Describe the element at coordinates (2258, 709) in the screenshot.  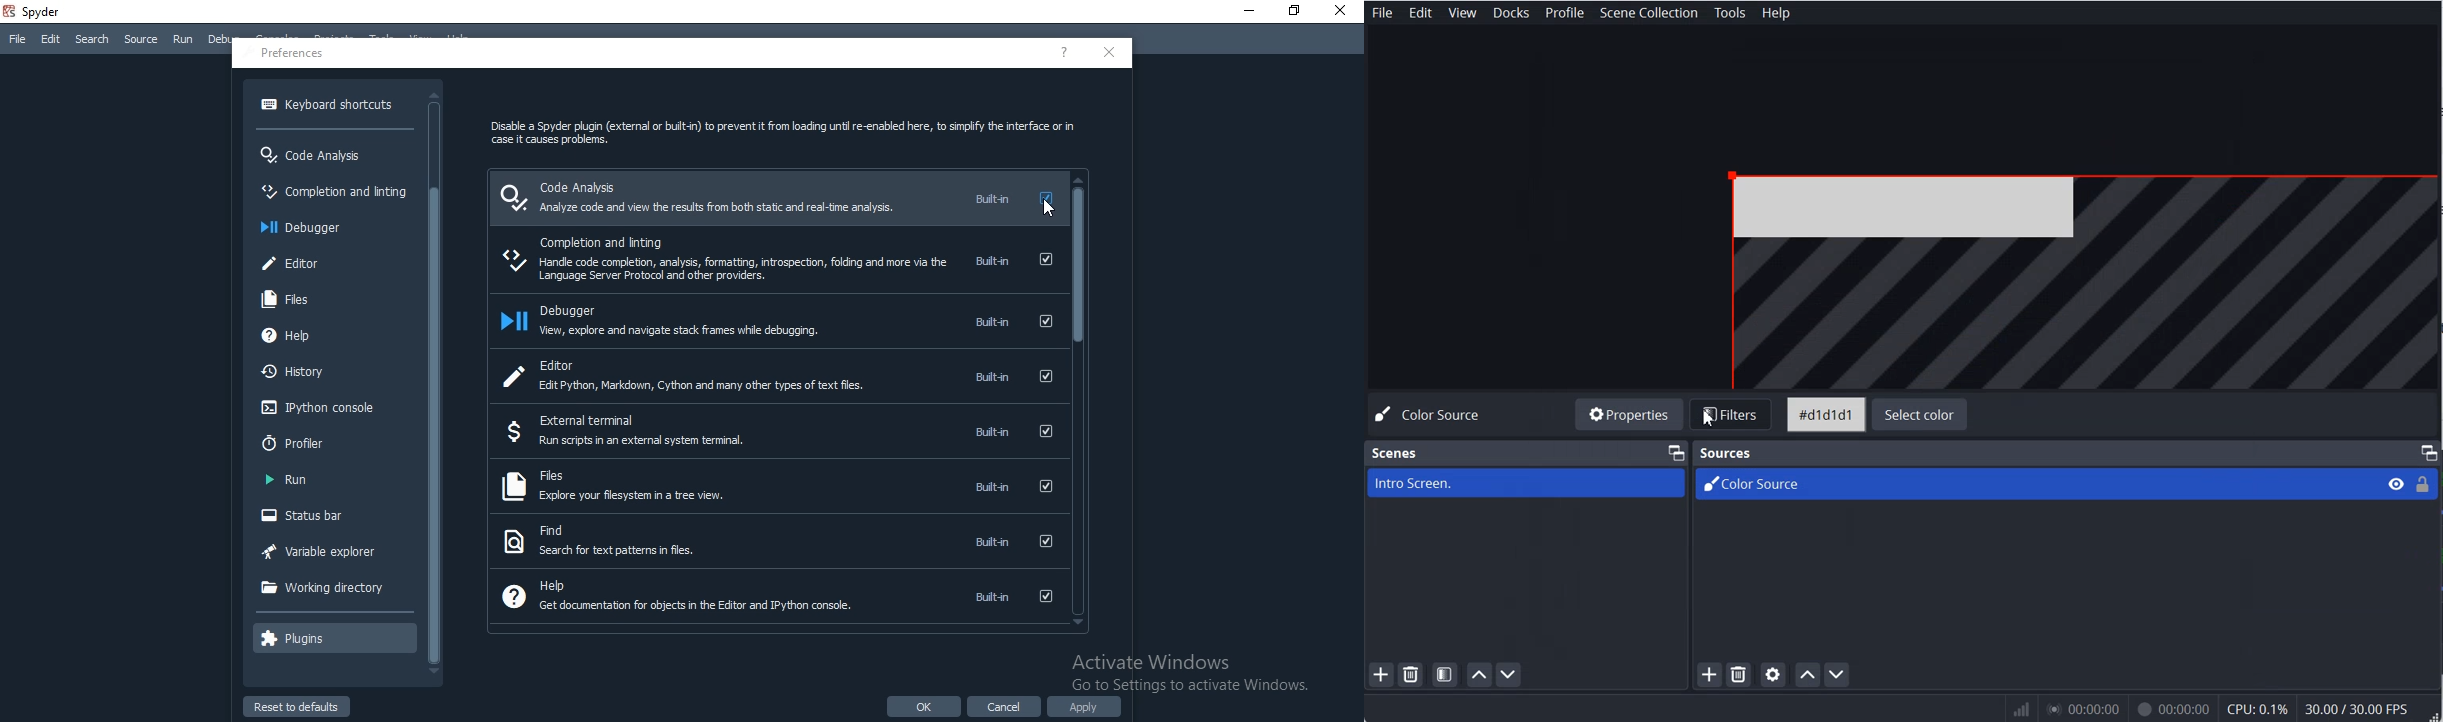
I see `CPU` at that location.